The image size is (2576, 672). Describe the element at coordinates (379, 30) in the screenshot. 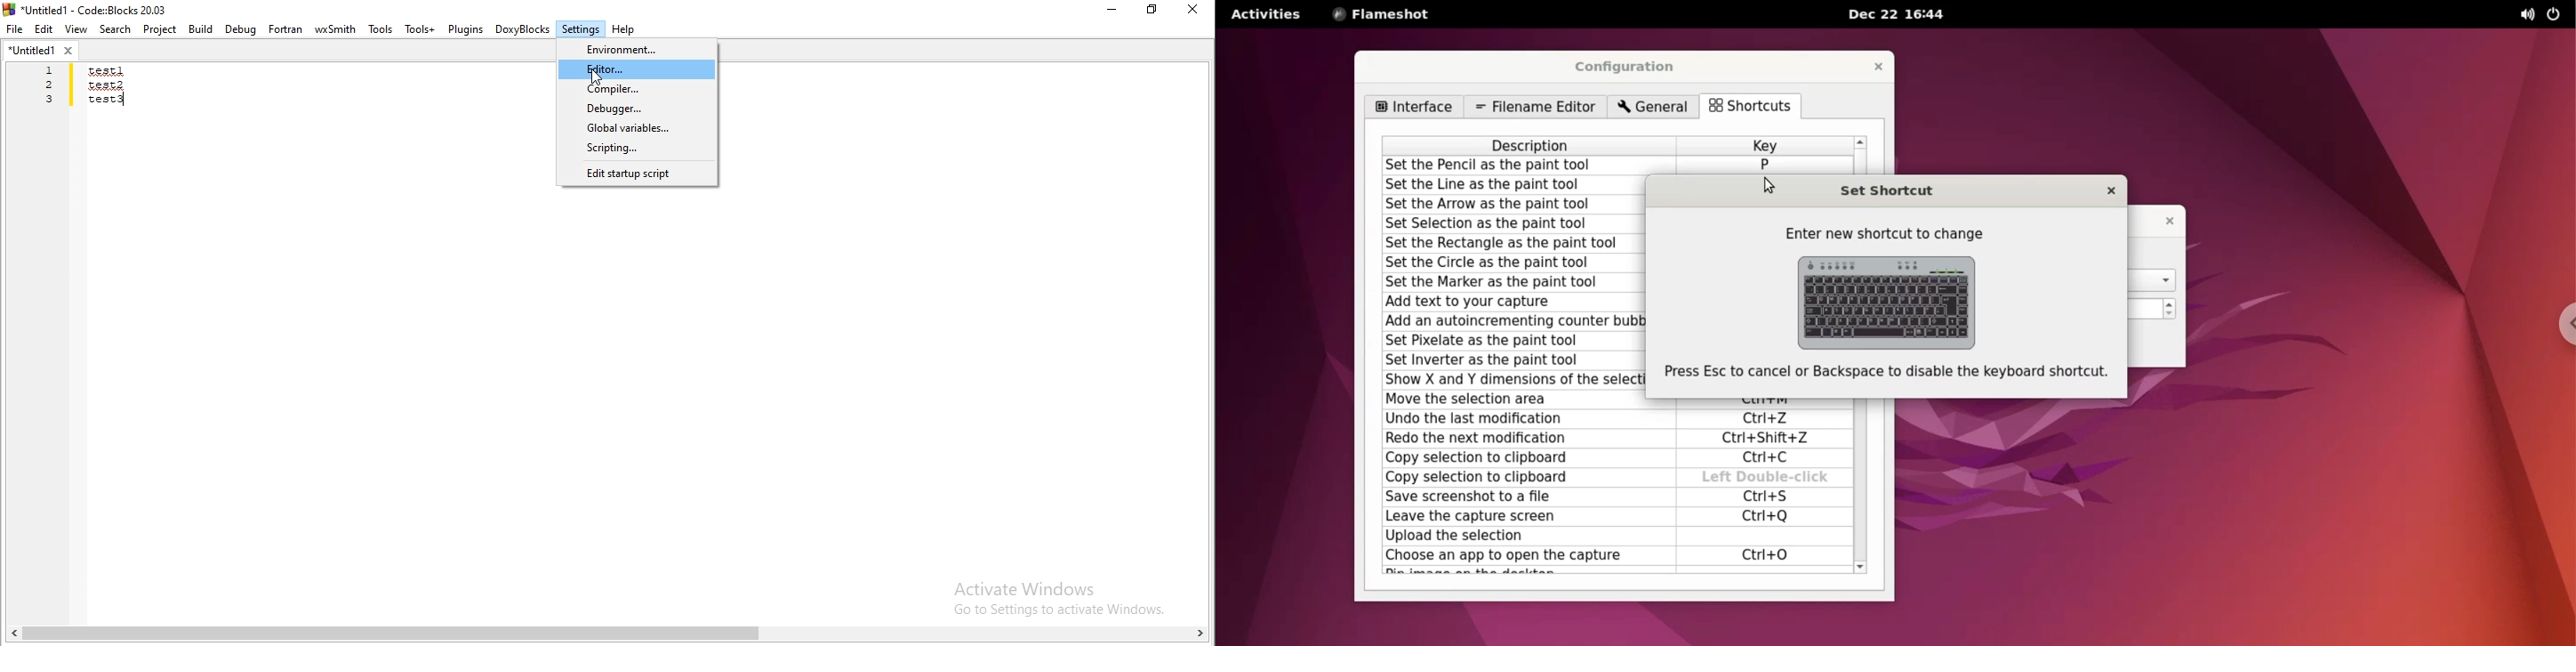

I see `Tools ` at that location.